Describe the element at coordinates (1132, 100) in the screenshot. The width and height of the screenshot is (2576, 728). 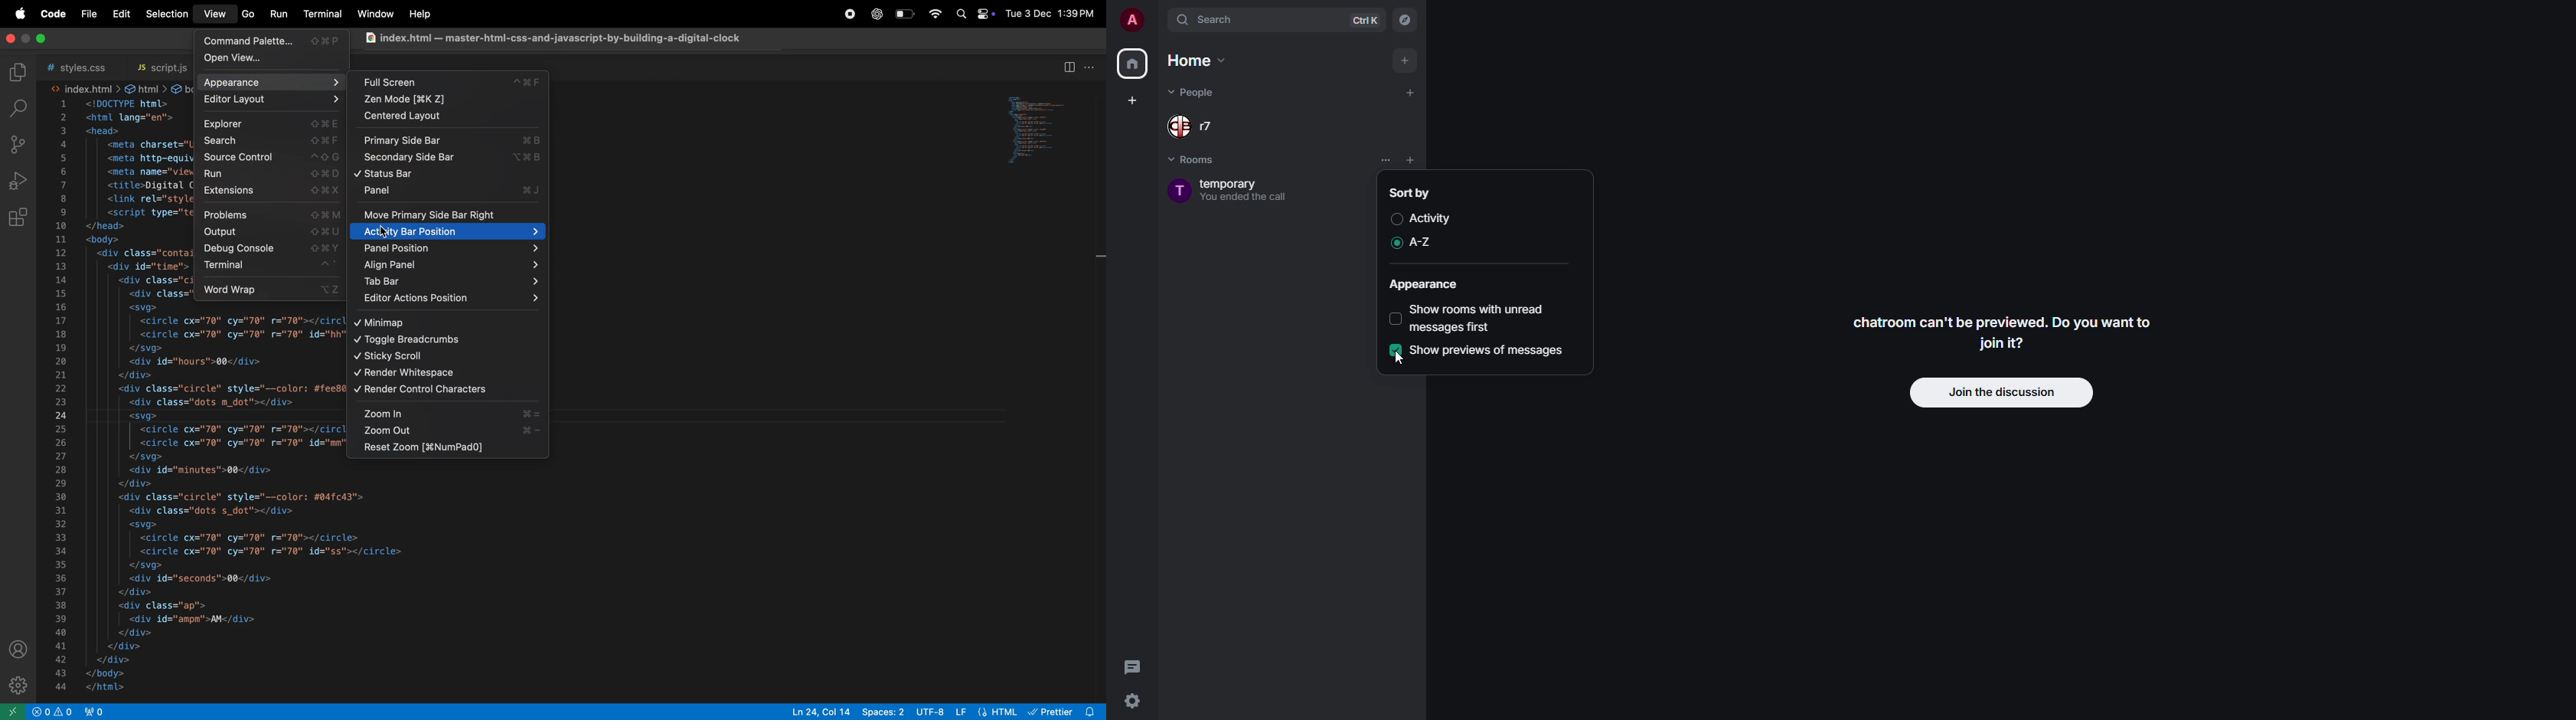
I see `create space` at that location.